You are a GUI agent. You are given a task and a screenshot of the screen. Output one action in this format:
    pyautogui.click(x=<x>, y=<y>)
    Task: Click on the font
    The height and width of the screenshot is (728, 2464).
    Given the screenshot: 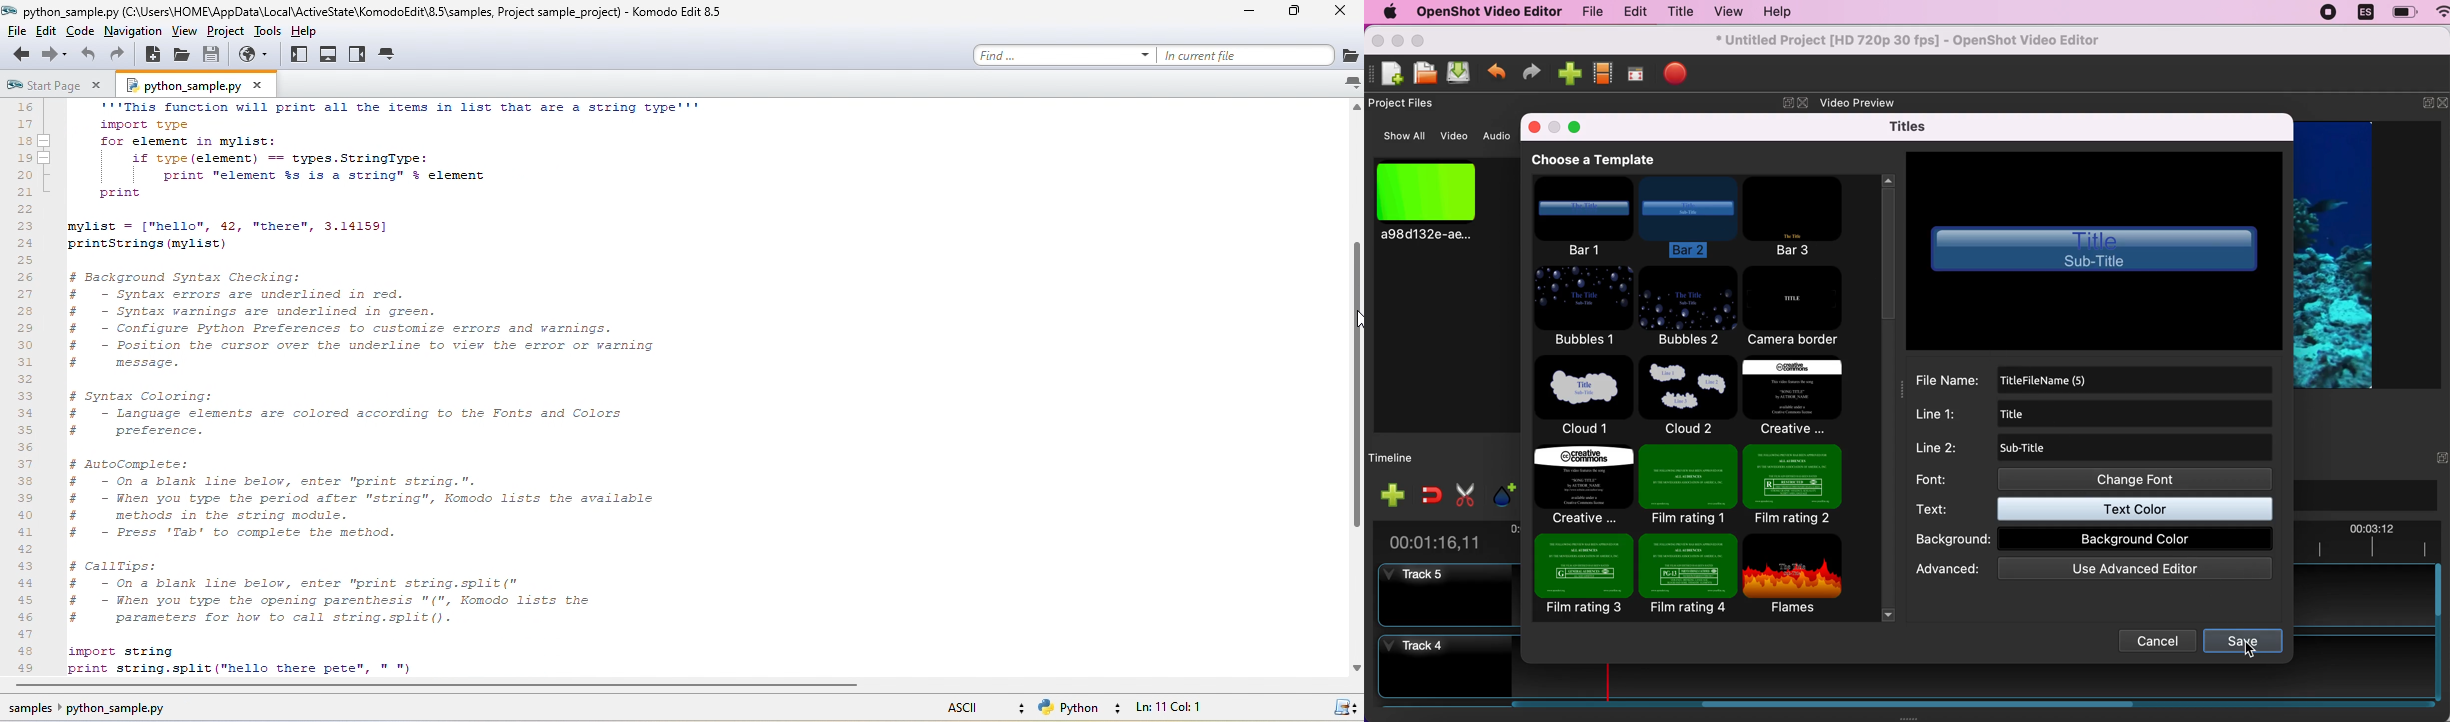 What is the action you would take?
    pyautogui.click(x=2095, y=480)
    